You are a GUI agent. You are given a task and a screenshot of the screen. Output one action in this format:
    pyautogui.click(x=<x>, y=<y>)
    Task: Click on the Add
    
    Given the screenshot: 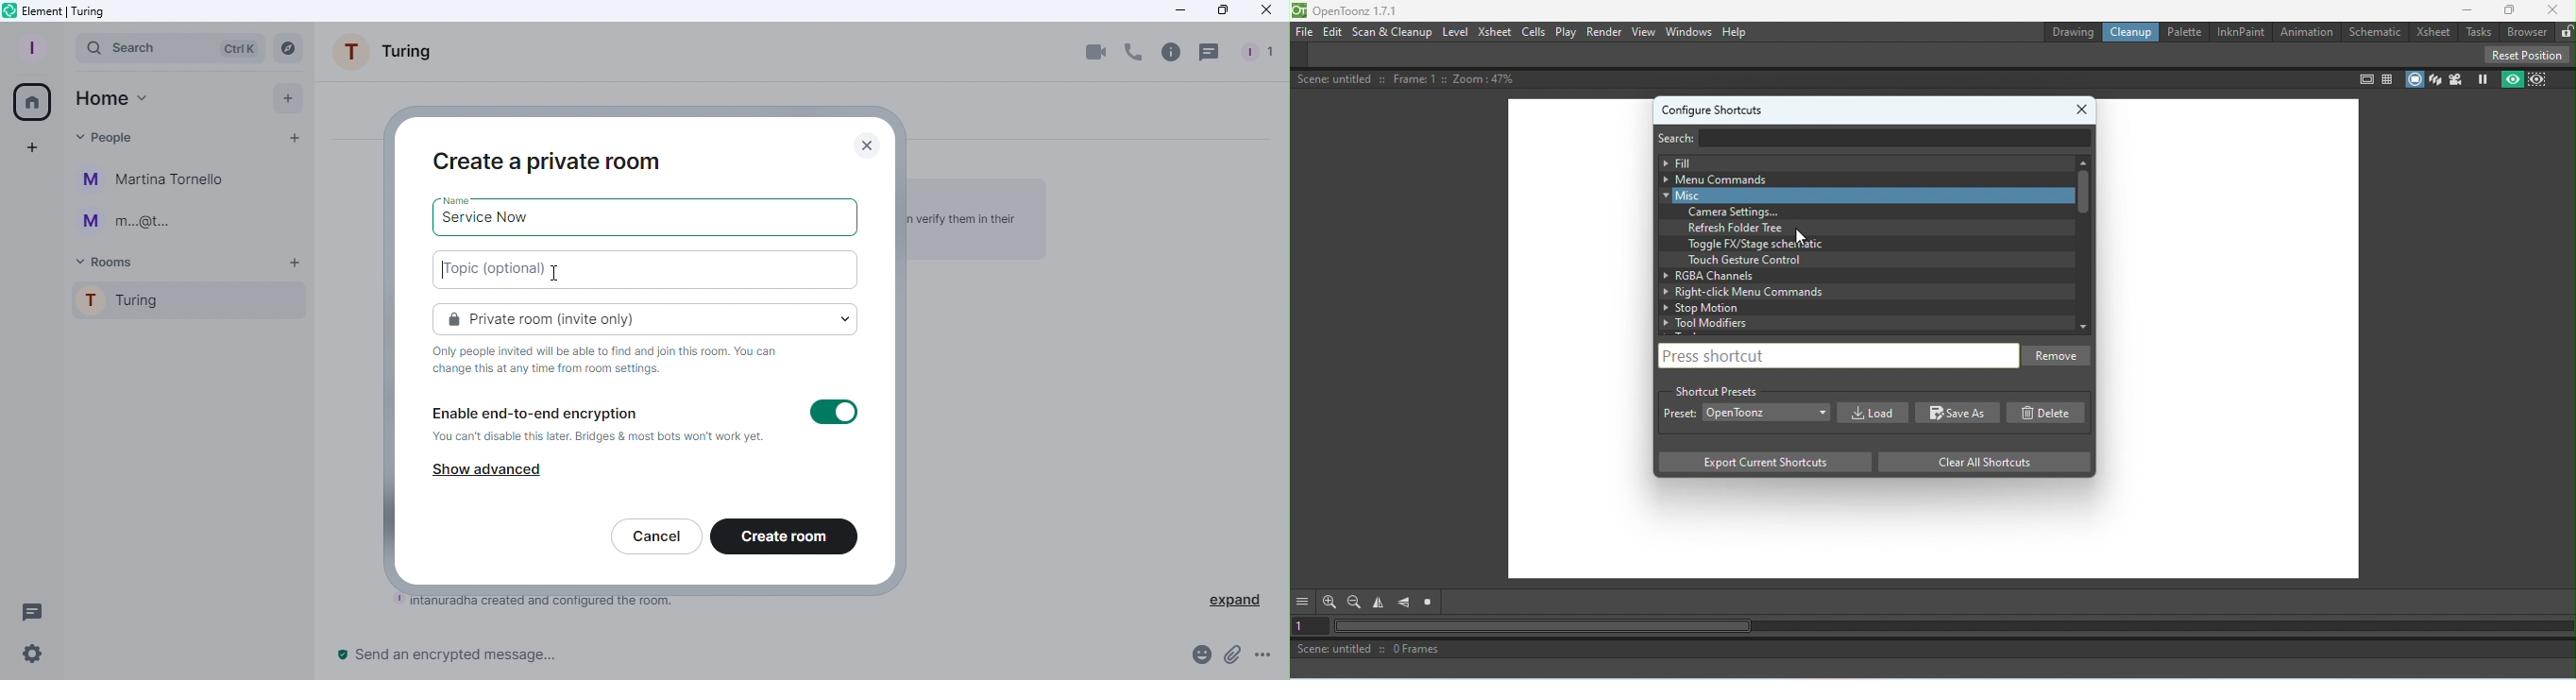 What is the action you would take?
    pyautogui.click(x=282, y=97)
    